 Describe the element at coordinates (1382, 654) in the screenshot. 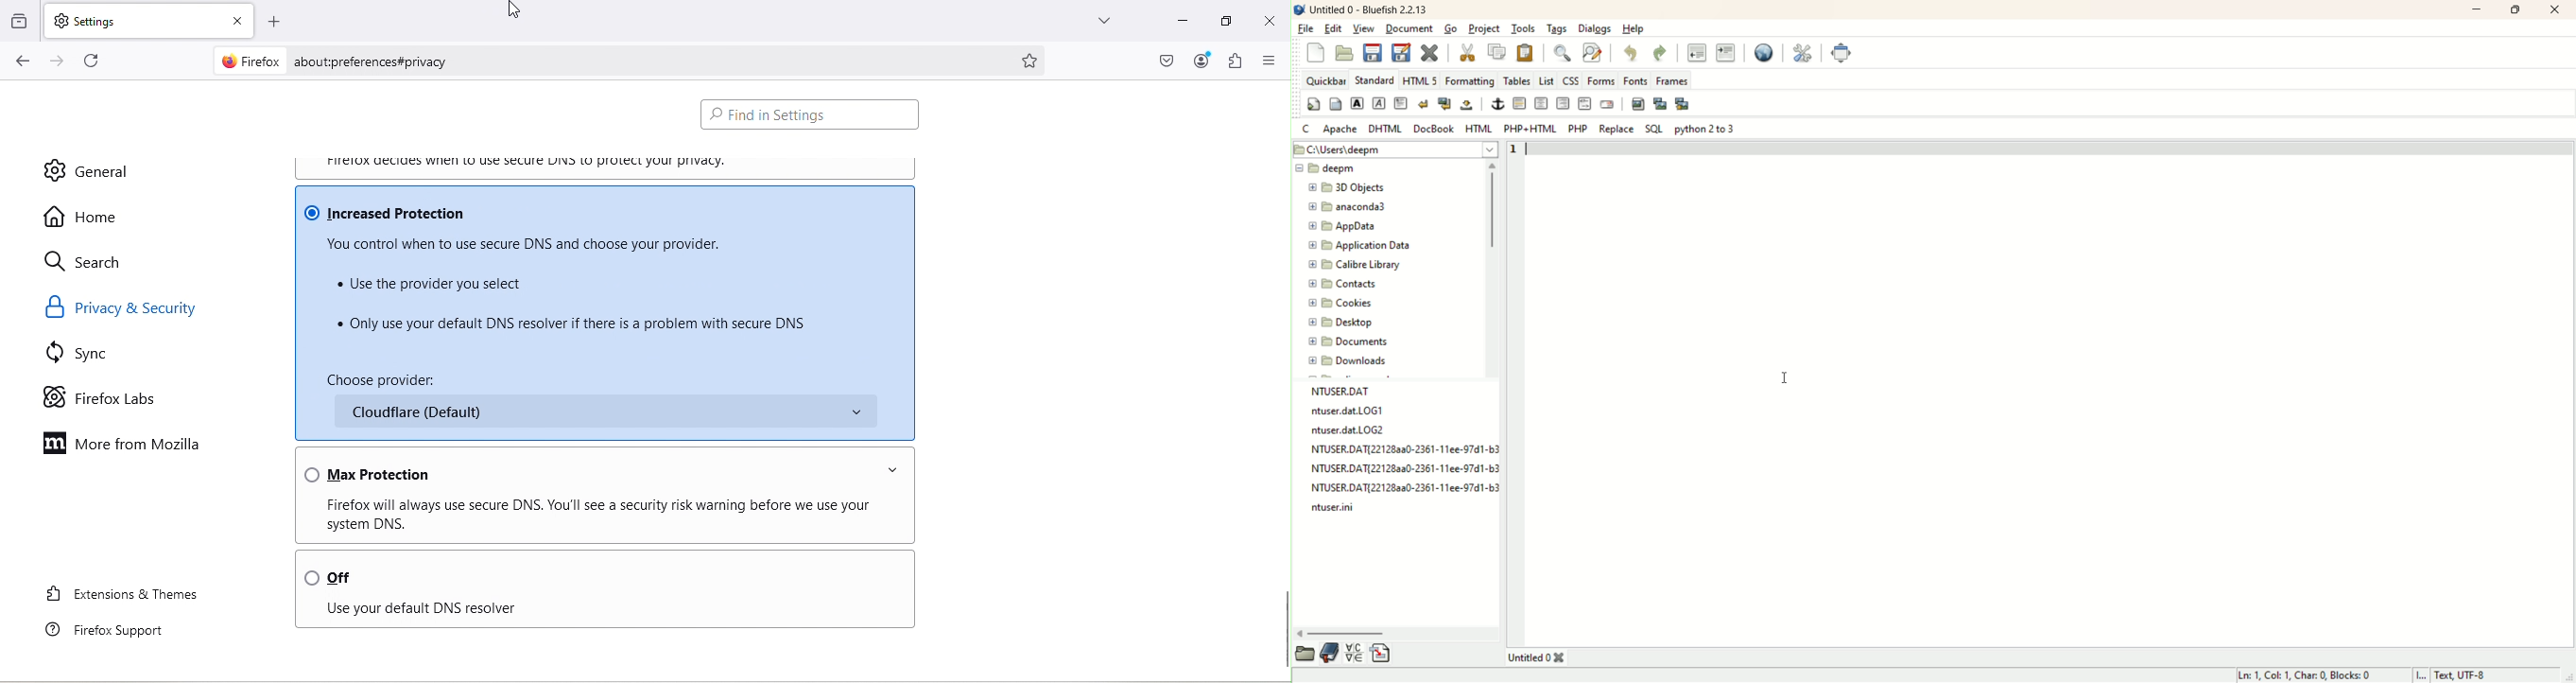

I see `insert file` at that location.